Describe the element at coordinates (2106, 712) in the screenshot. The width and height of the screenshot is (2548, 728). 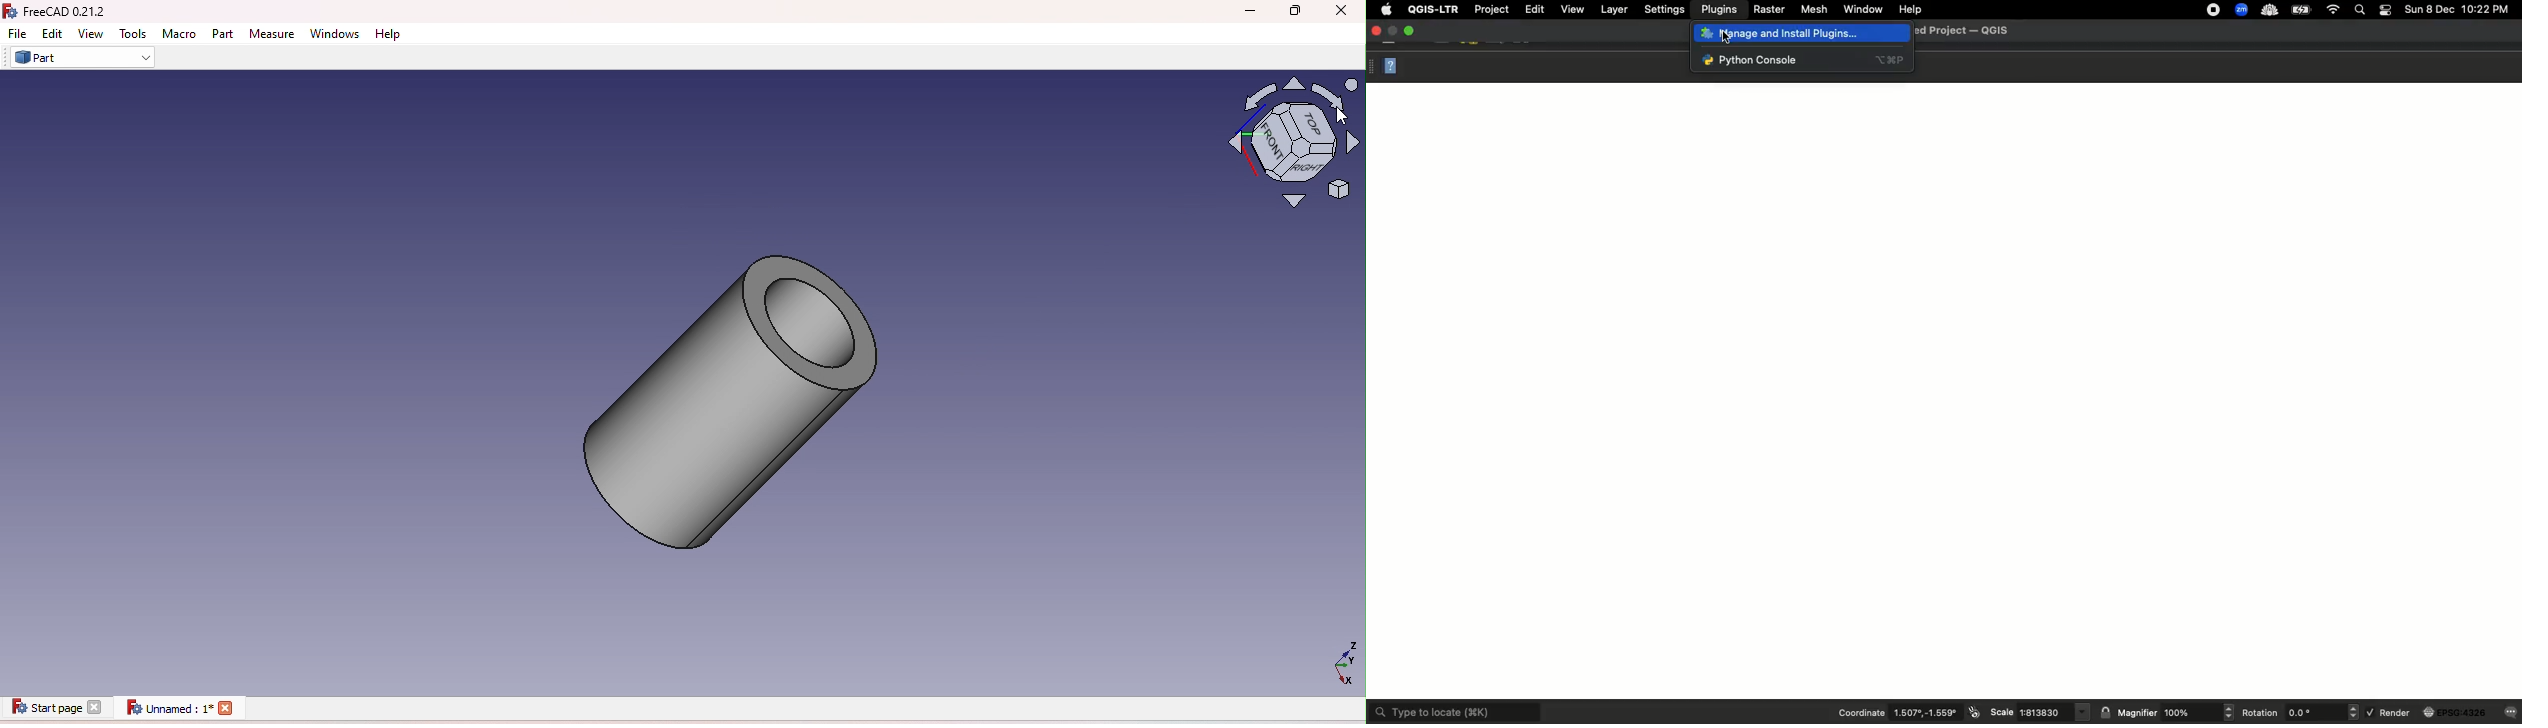
I see `lock` at that location.